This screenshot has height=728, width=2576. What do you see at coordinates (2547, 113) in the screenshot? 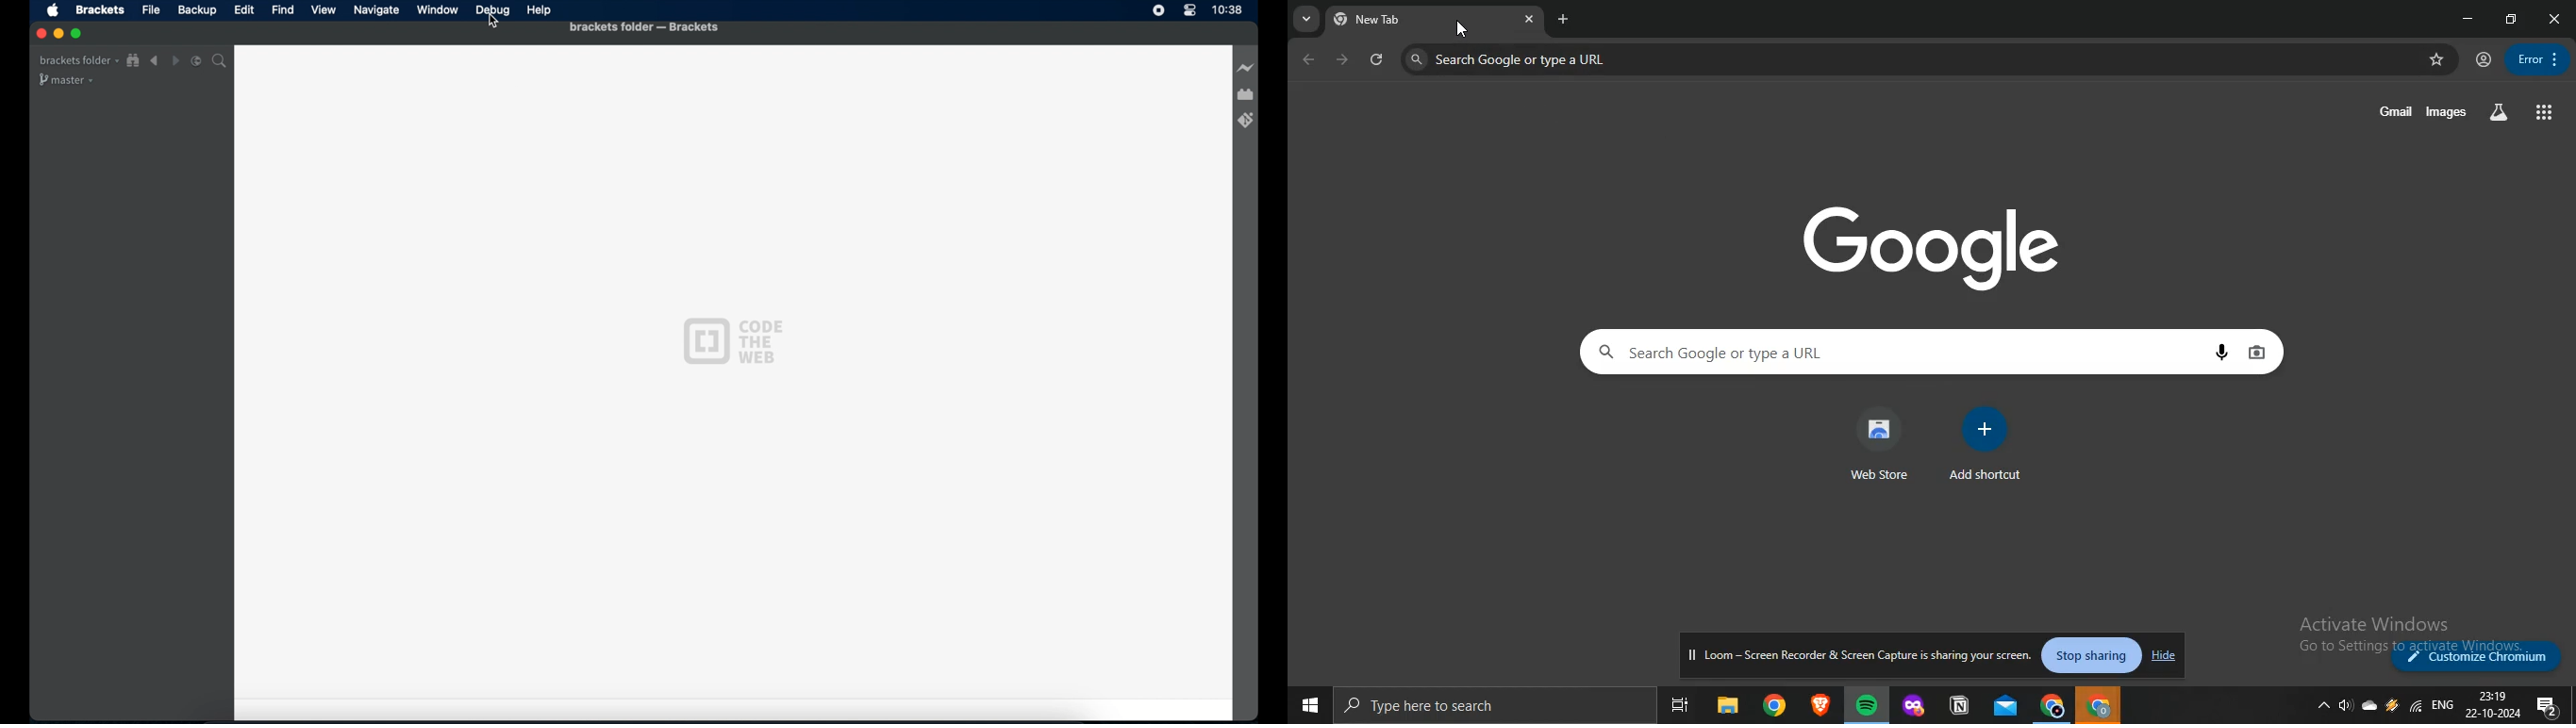
I see `google apps` at bounding box center [2547, 113].